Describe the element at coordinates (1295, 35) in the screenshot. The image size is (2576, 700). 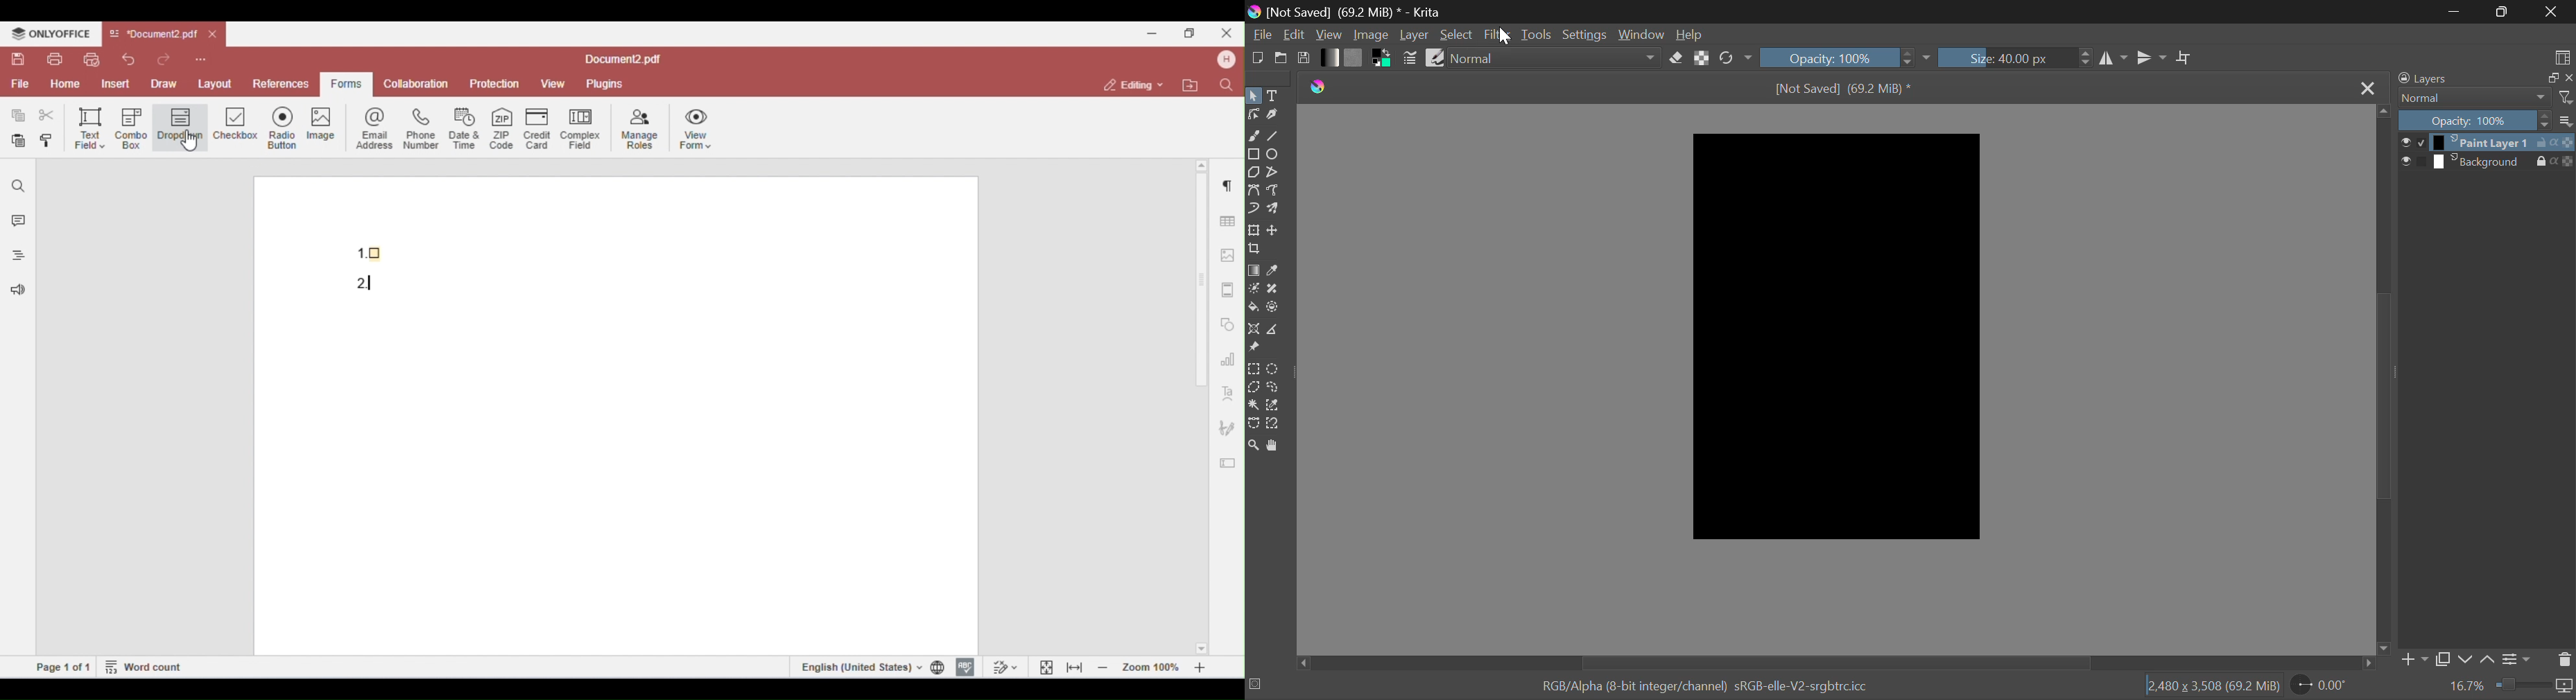
I see `Edit` at that location.